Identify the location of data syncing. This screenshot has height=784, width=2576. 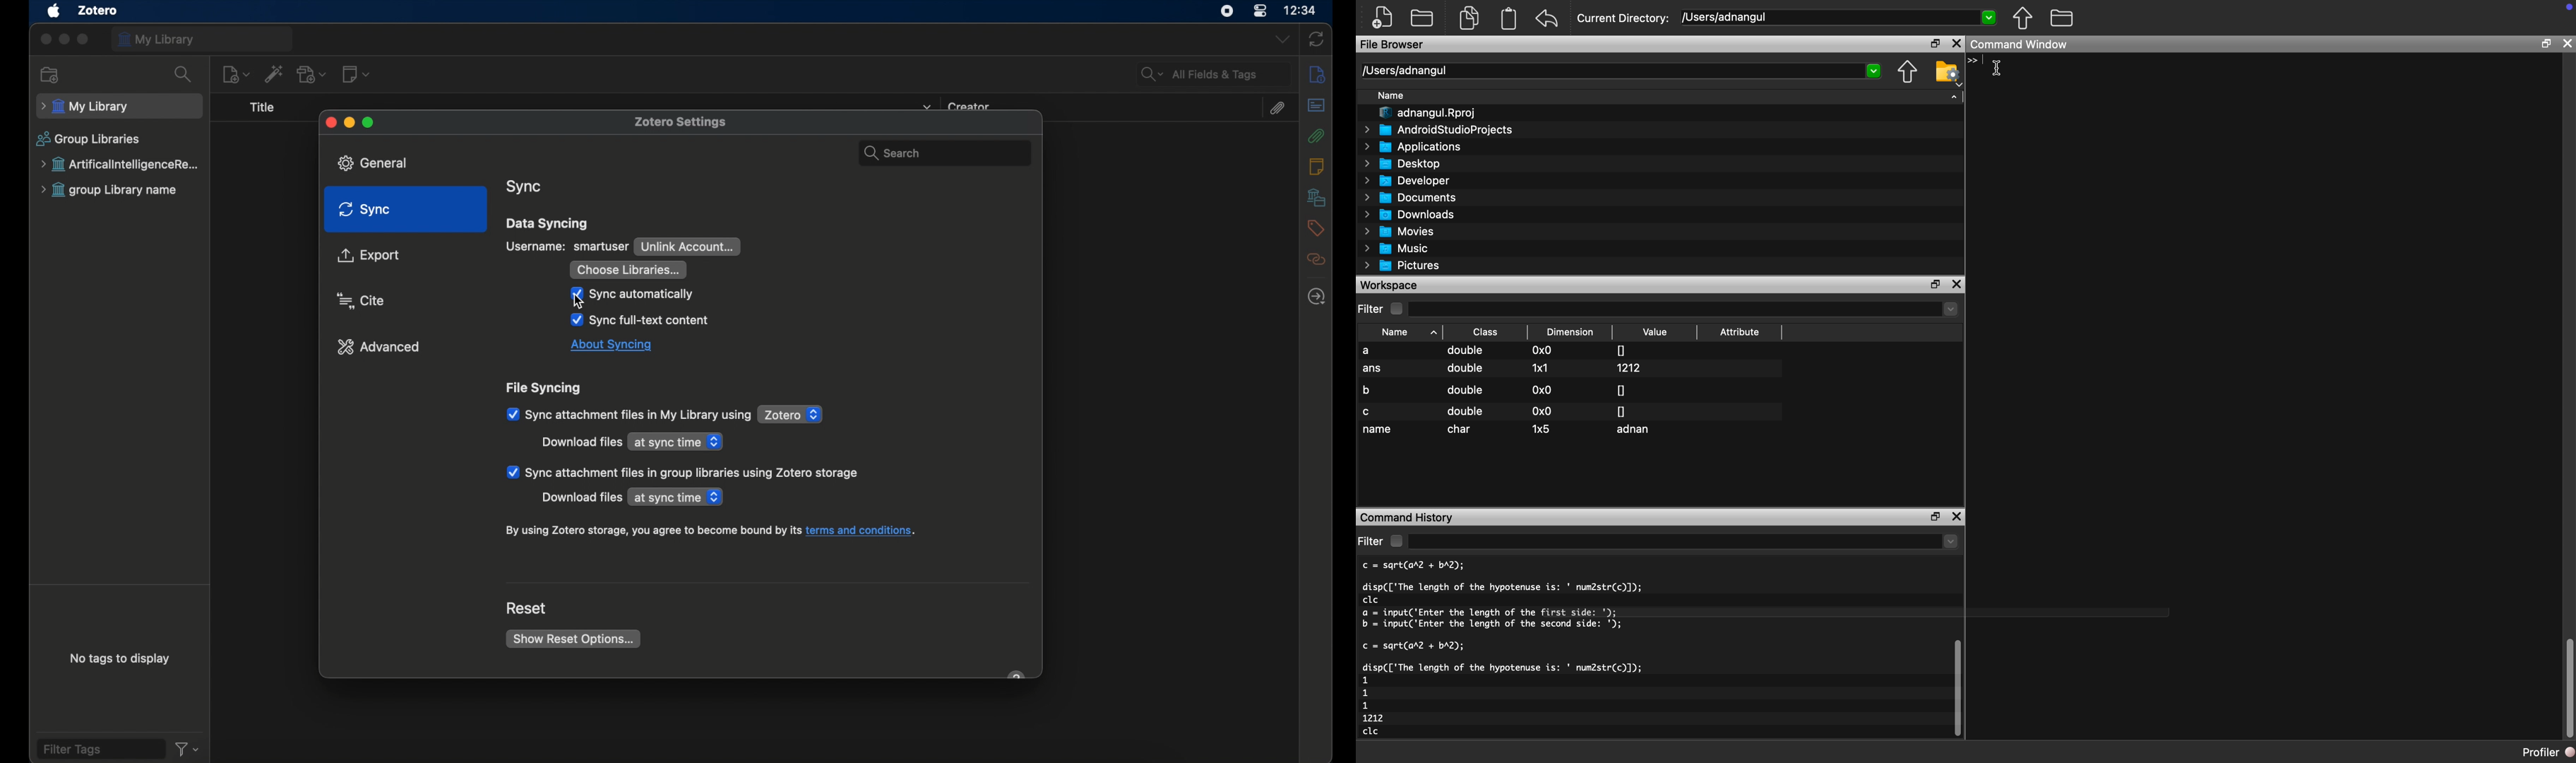
(548, 223).